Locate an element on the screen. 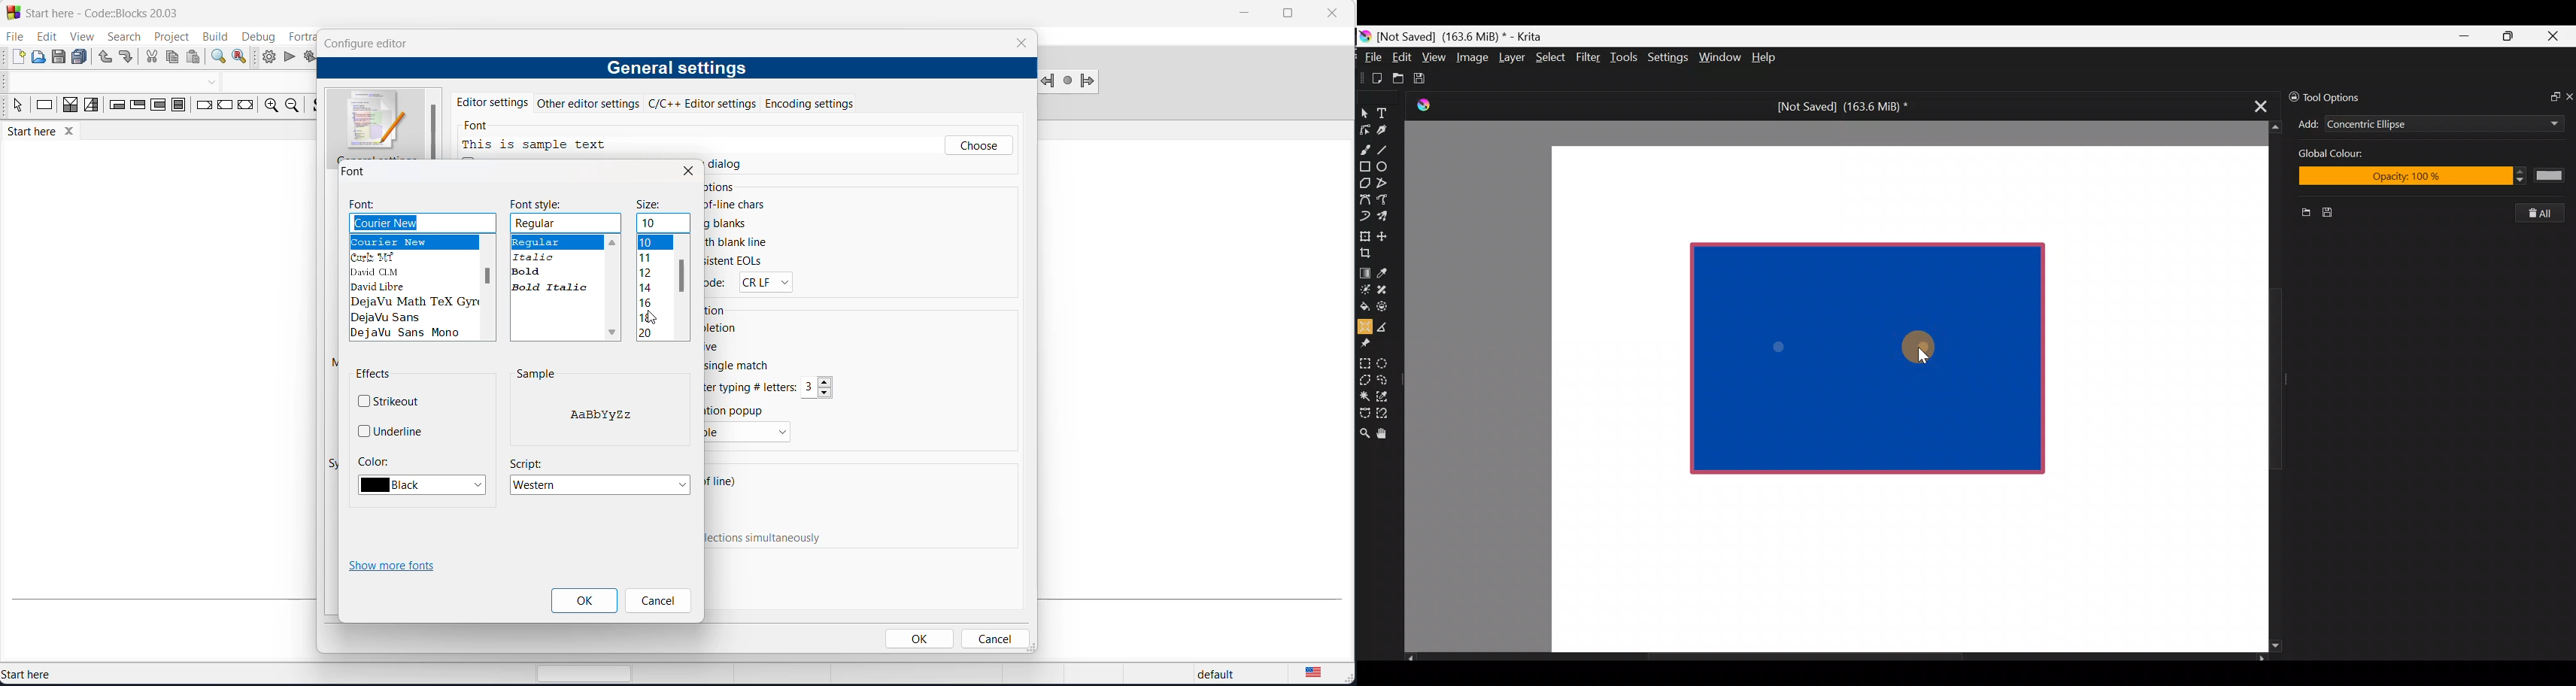  this is sample text  is located at coordinates (539, 145).